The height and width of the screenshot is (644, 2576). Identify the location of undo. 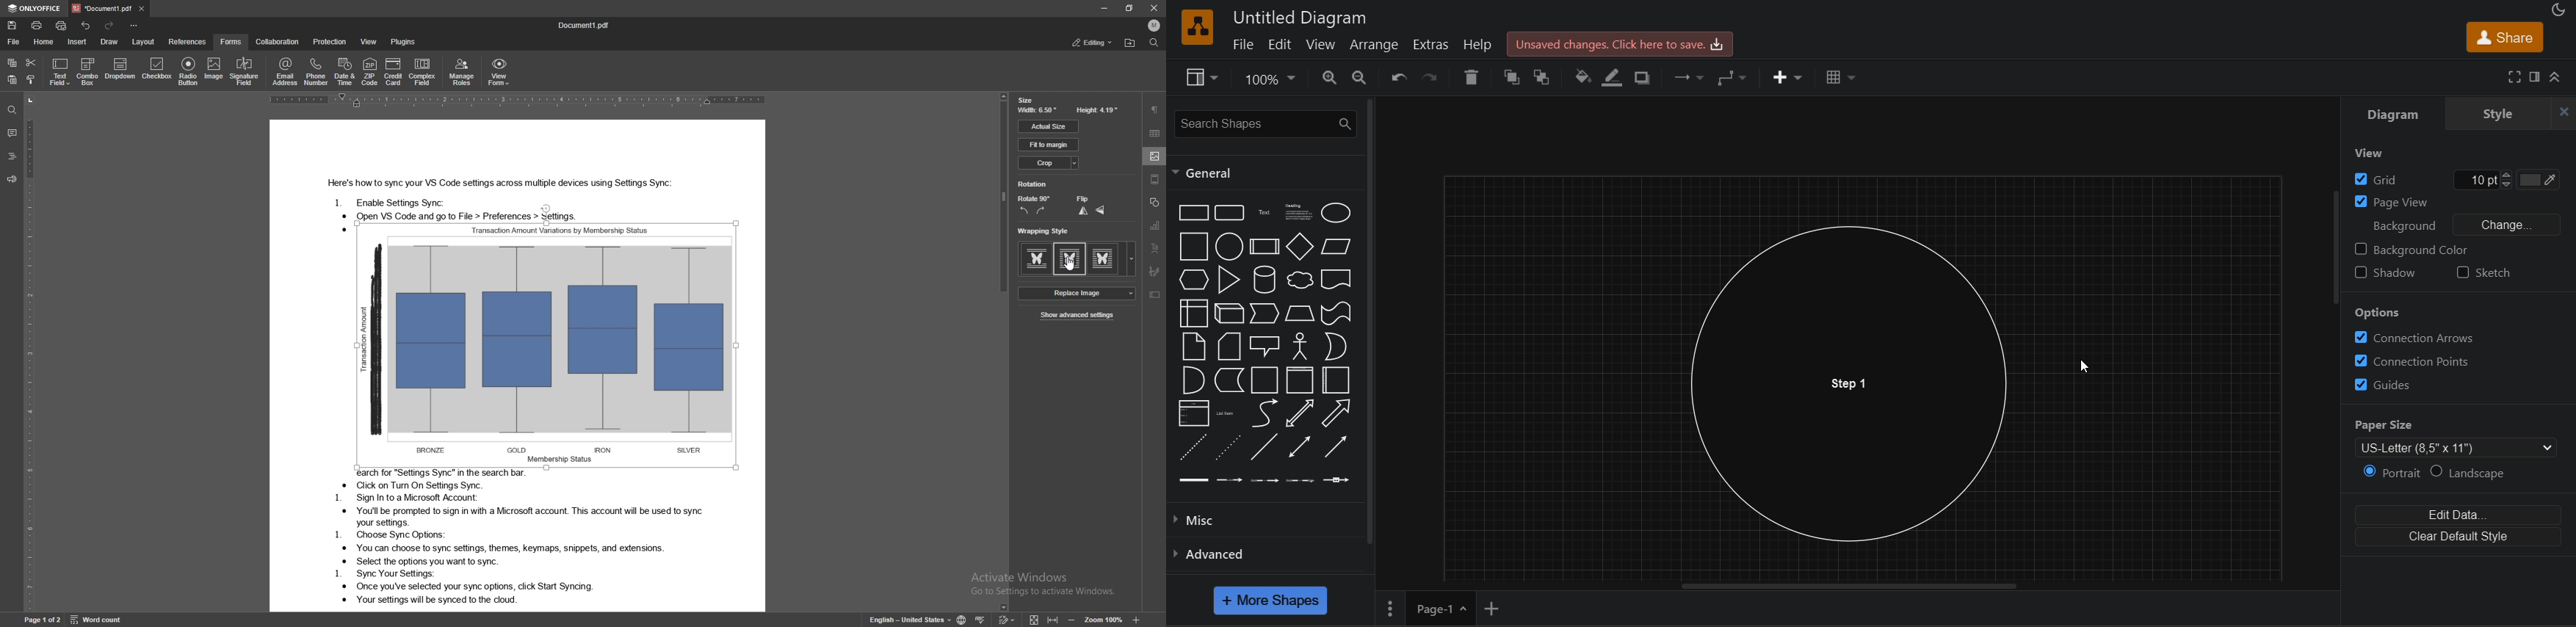
(87, 26).